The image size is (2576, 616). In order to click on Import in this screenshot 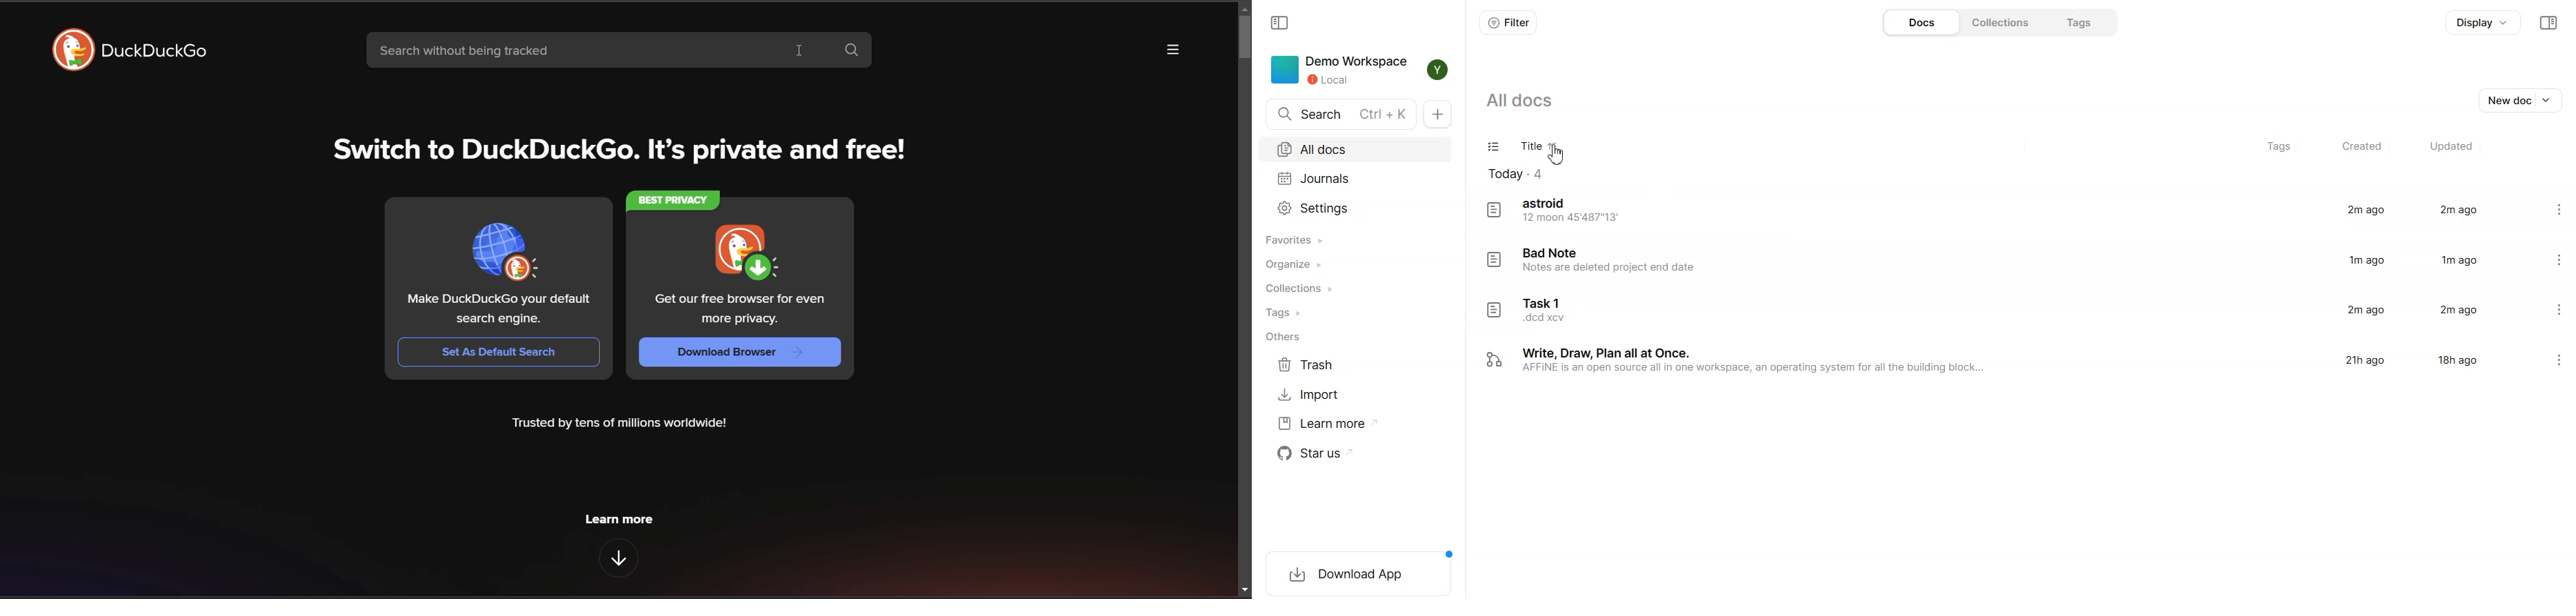, I will do `click(1308, 394)`.